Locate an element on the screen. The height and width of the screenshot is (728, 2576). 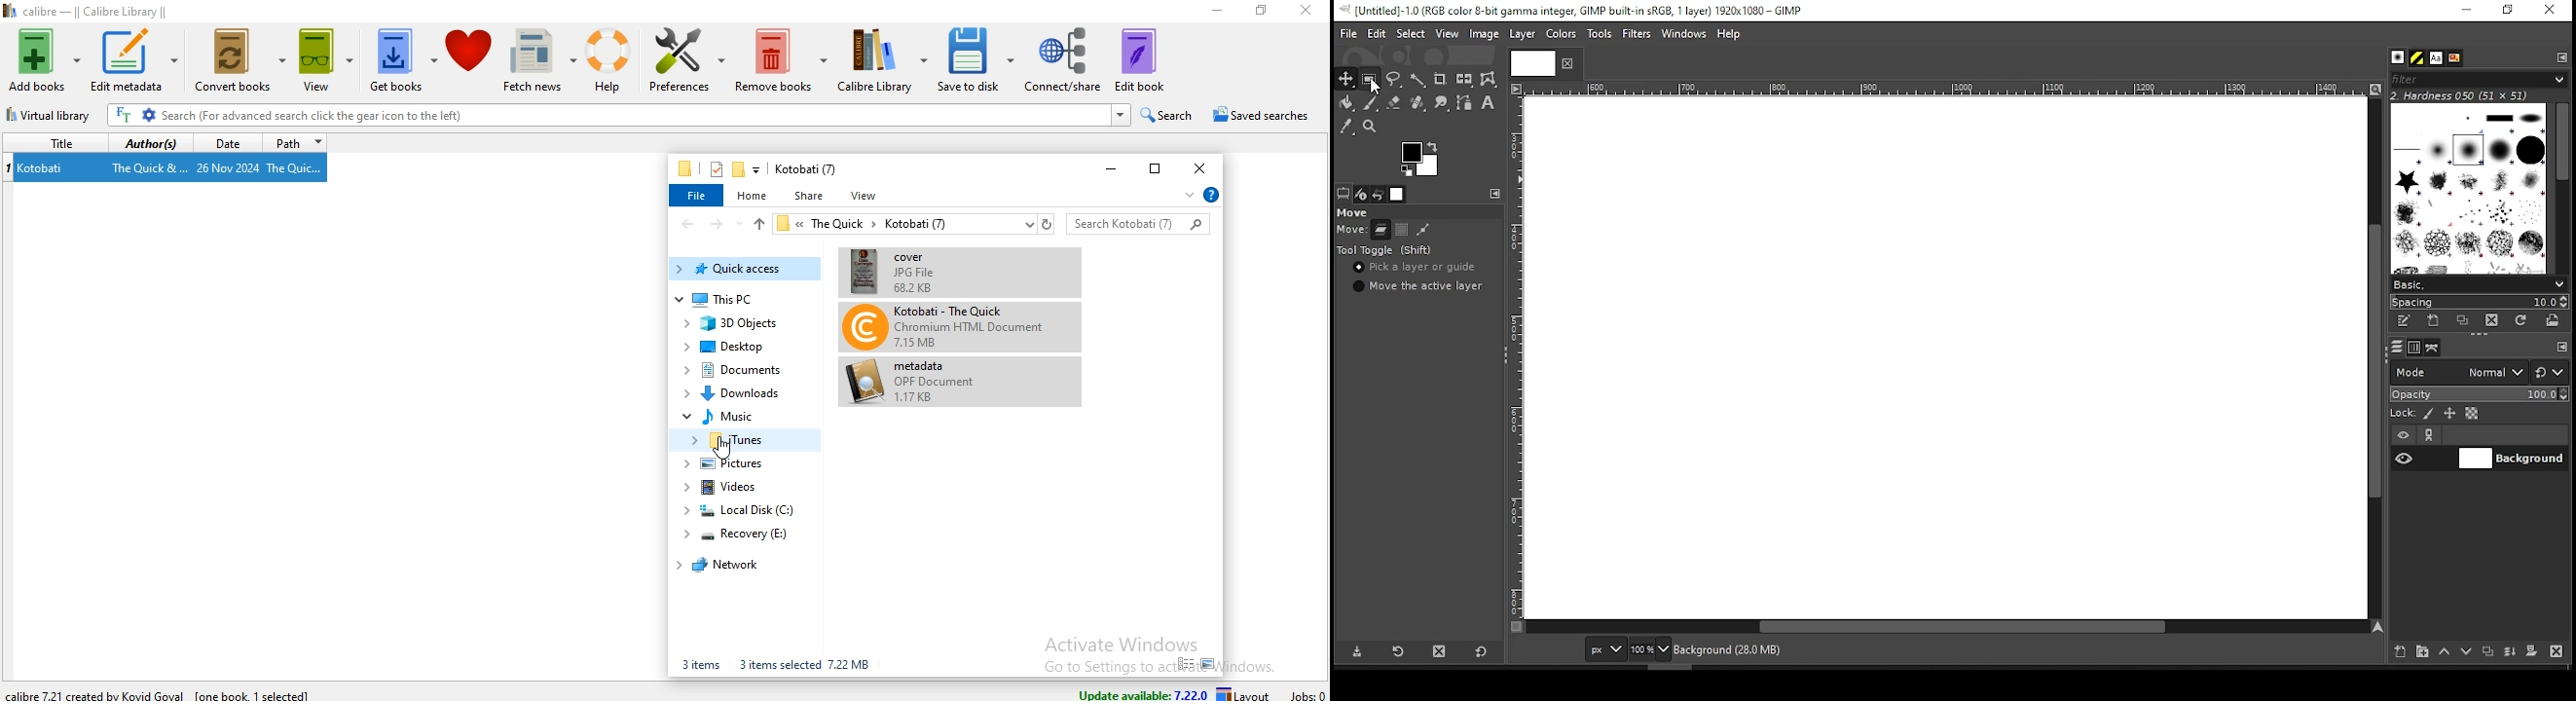
merge layer is located at coordinates (2510, 652).